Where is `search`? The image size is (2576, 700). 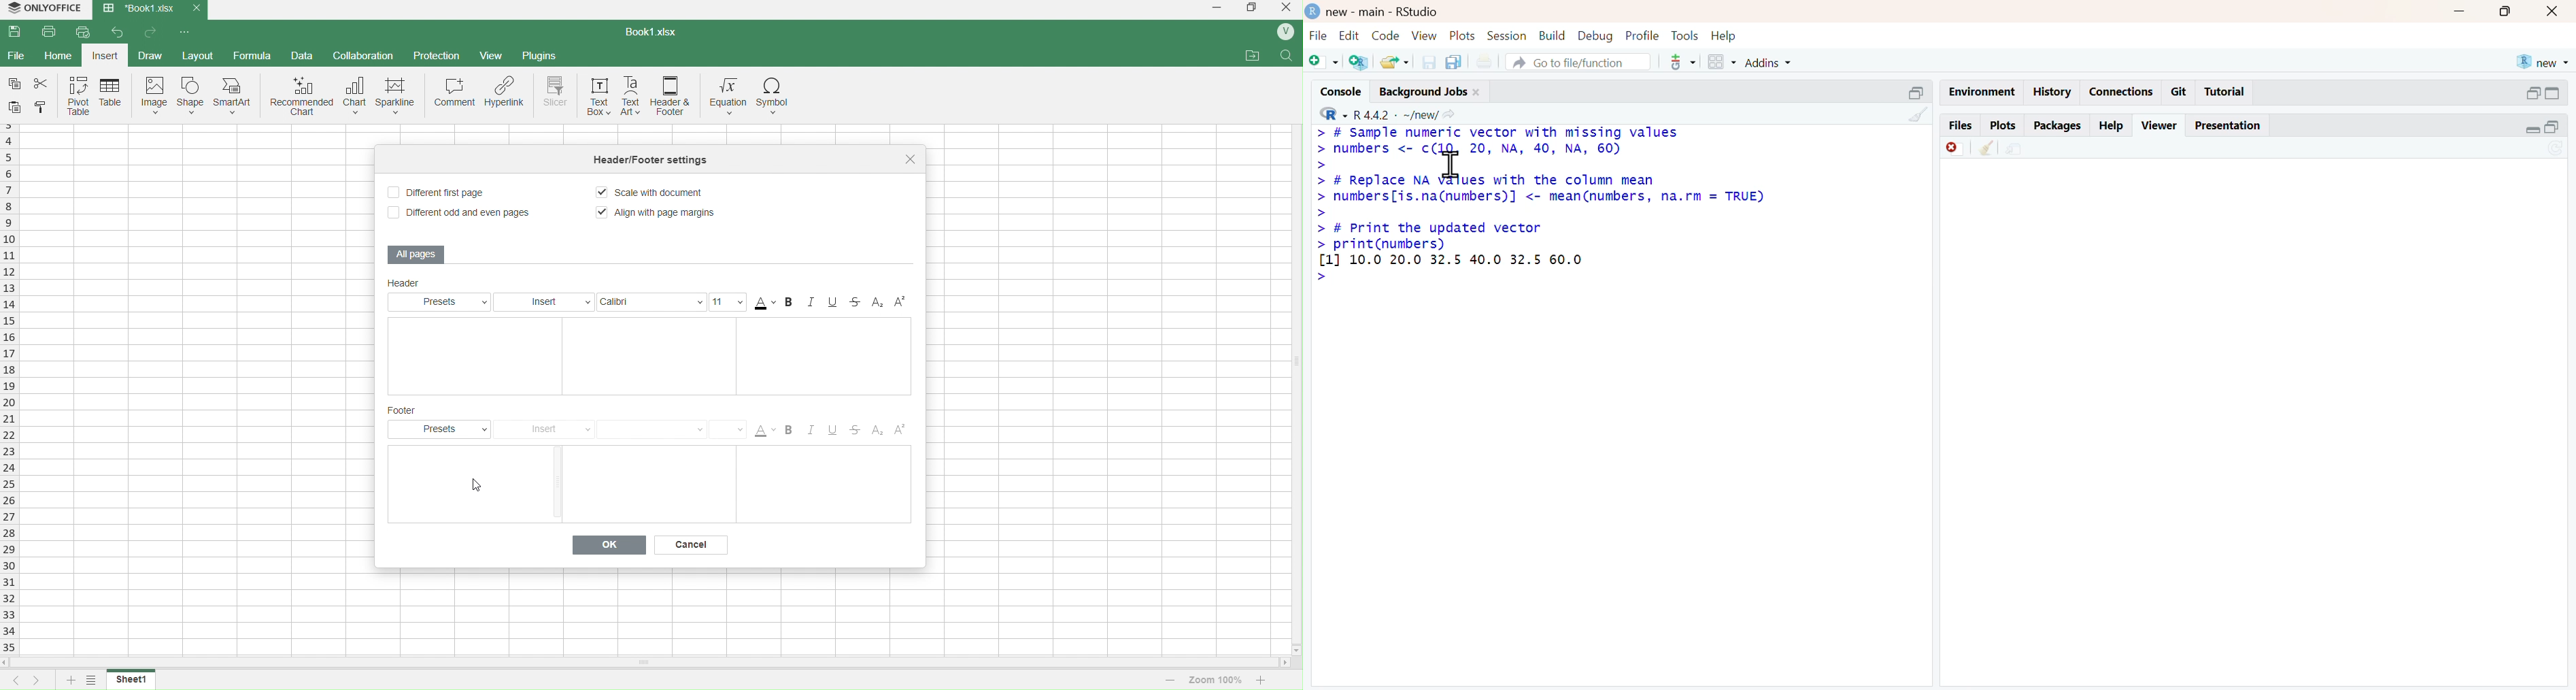
search is located at coordinates (1287, 55).